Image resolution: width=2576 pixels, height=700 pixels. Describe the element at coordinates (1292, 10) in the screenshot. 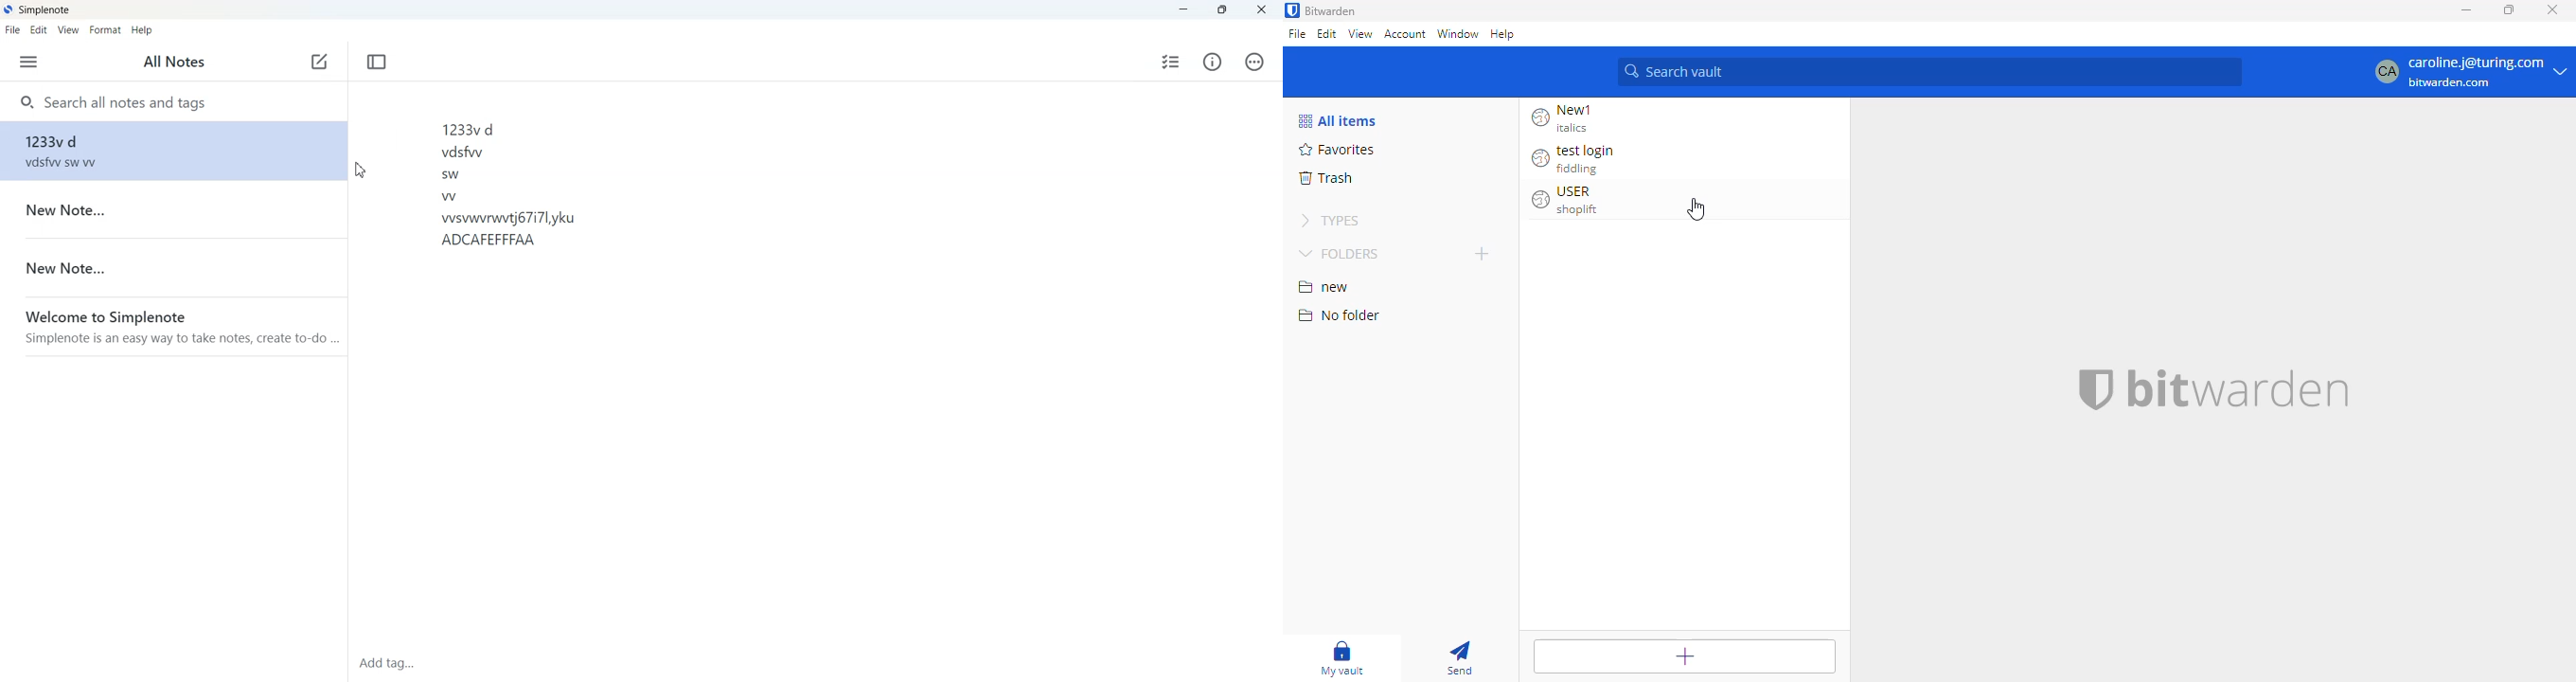

I see `logo` at that location.